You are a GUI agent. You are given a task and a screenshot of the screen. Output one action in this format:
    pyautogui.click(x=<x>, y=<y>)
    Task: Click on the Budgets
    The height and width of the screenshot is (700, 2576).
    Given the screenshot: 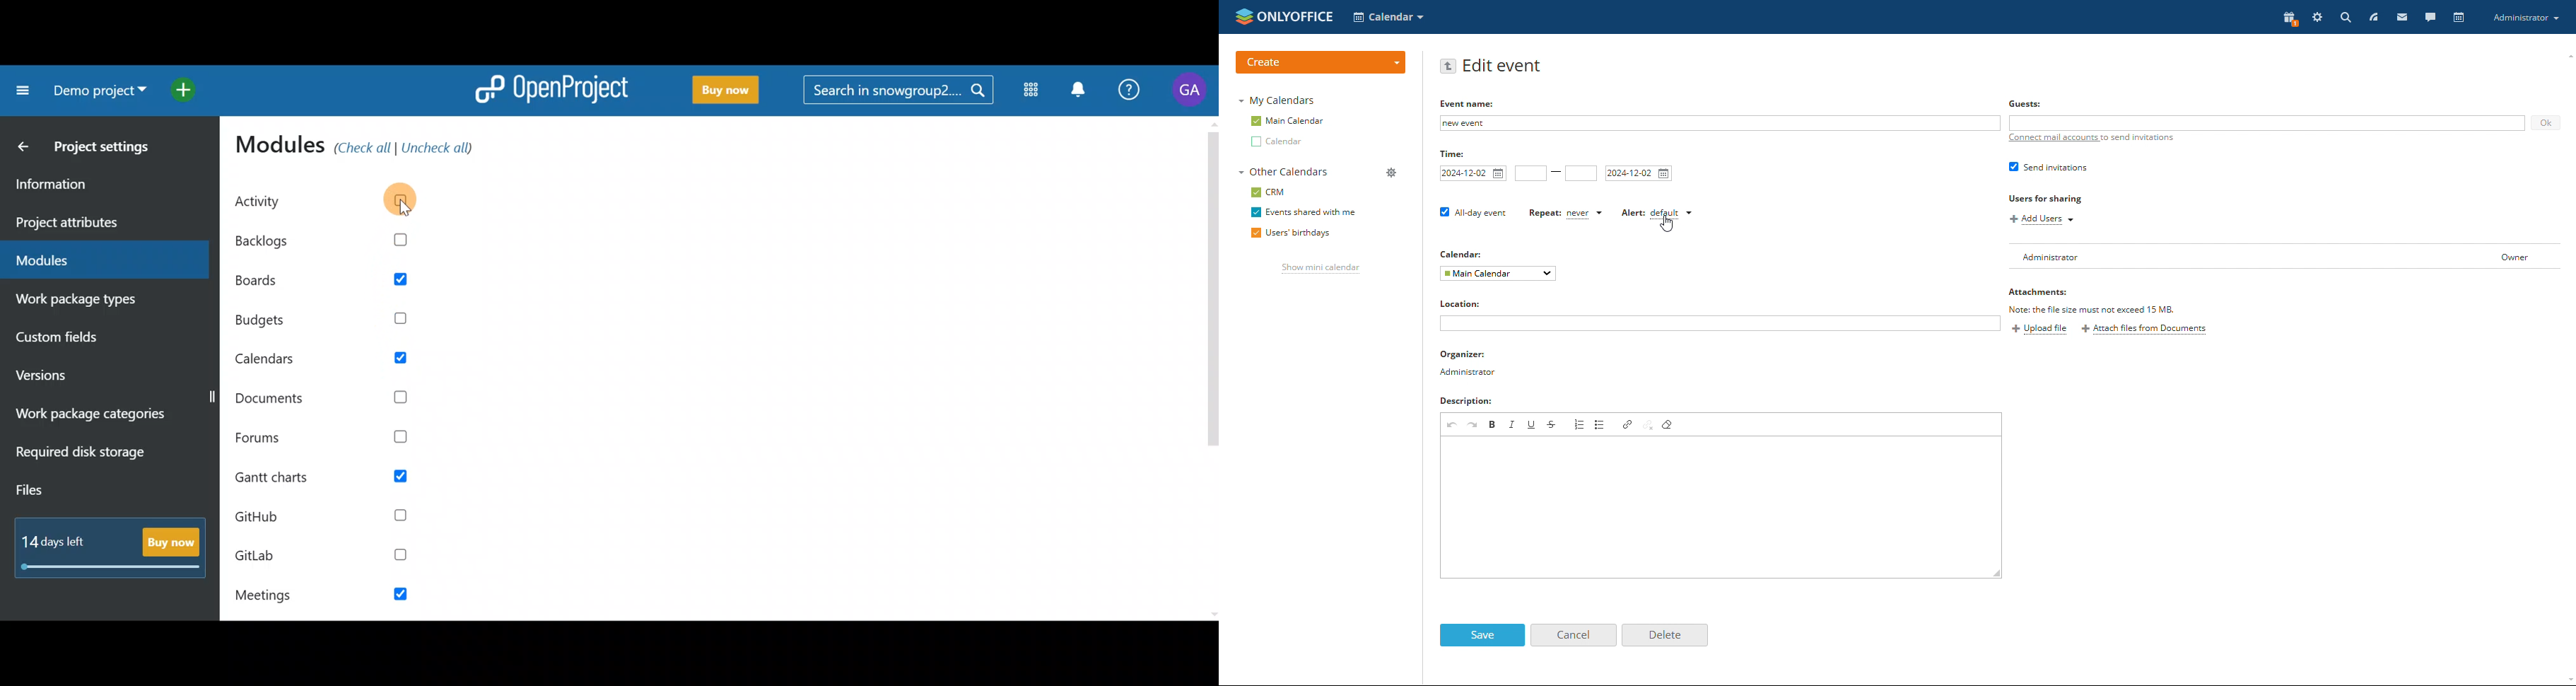 What is the action you would take?
    pyautogui.click(x=326, y=322)
    